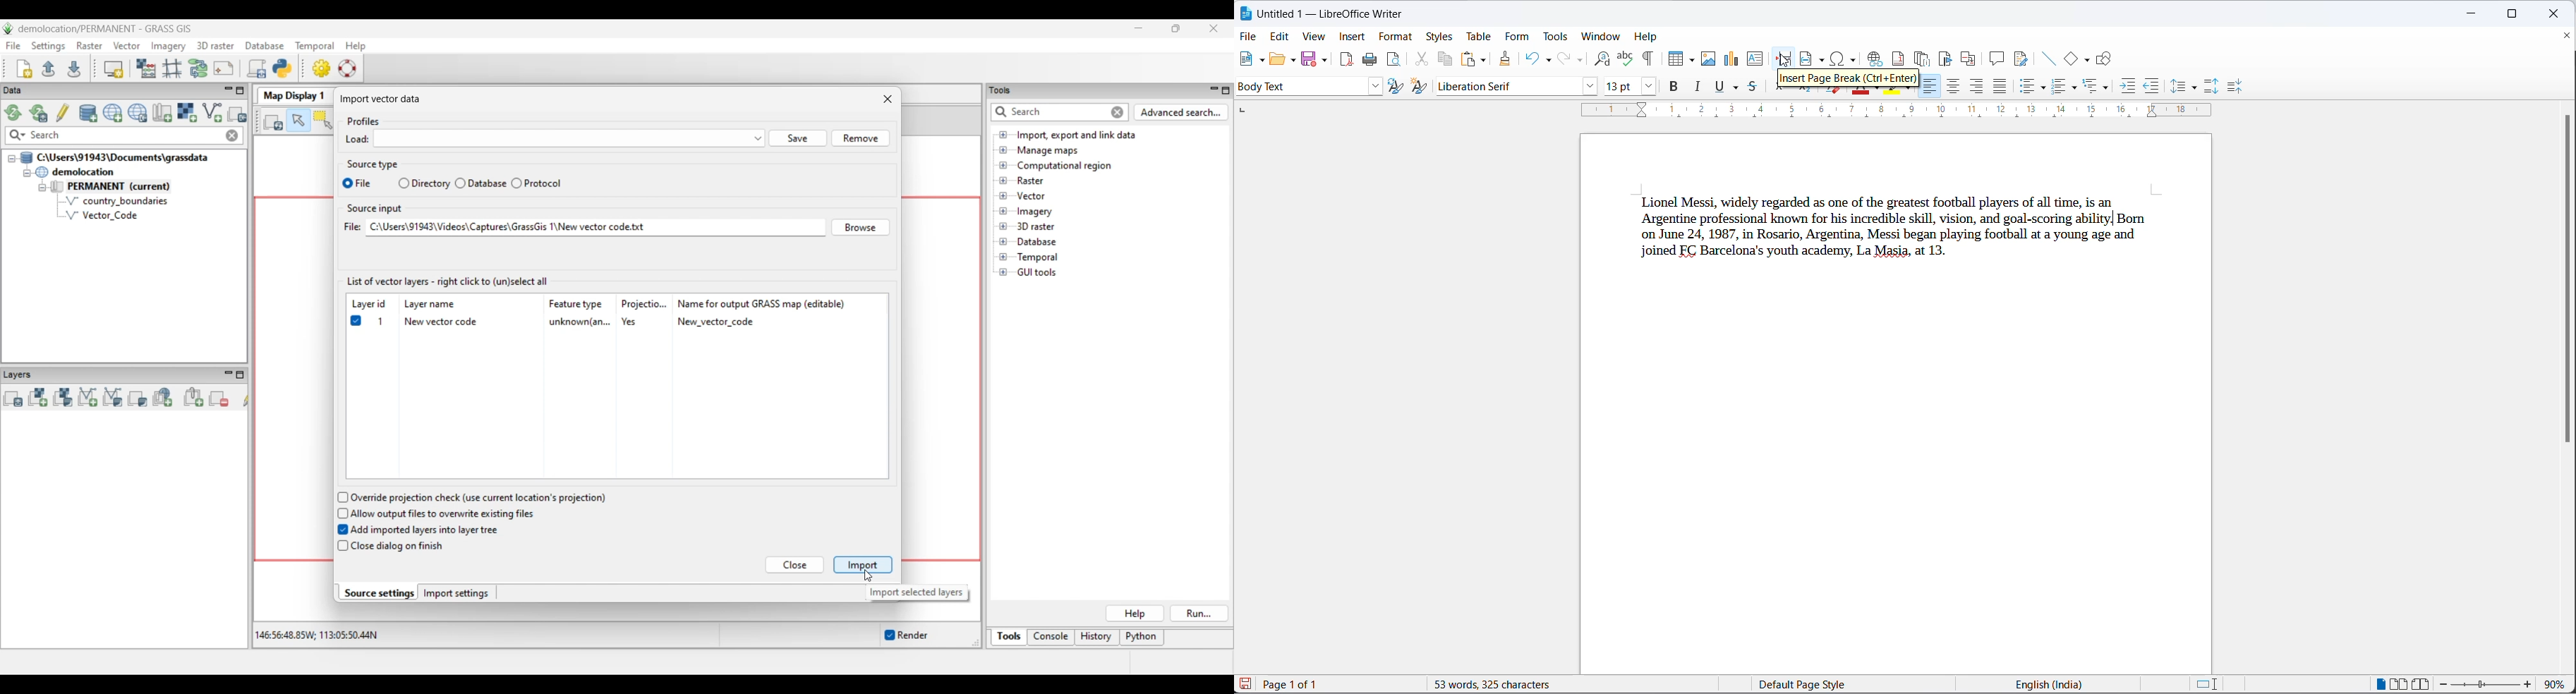 The height and width of the screenshot is (700, 2576). Describe the element at coordinates (2239, 86) in the screenshot. I see `decrease paragraph spacing` at that location.